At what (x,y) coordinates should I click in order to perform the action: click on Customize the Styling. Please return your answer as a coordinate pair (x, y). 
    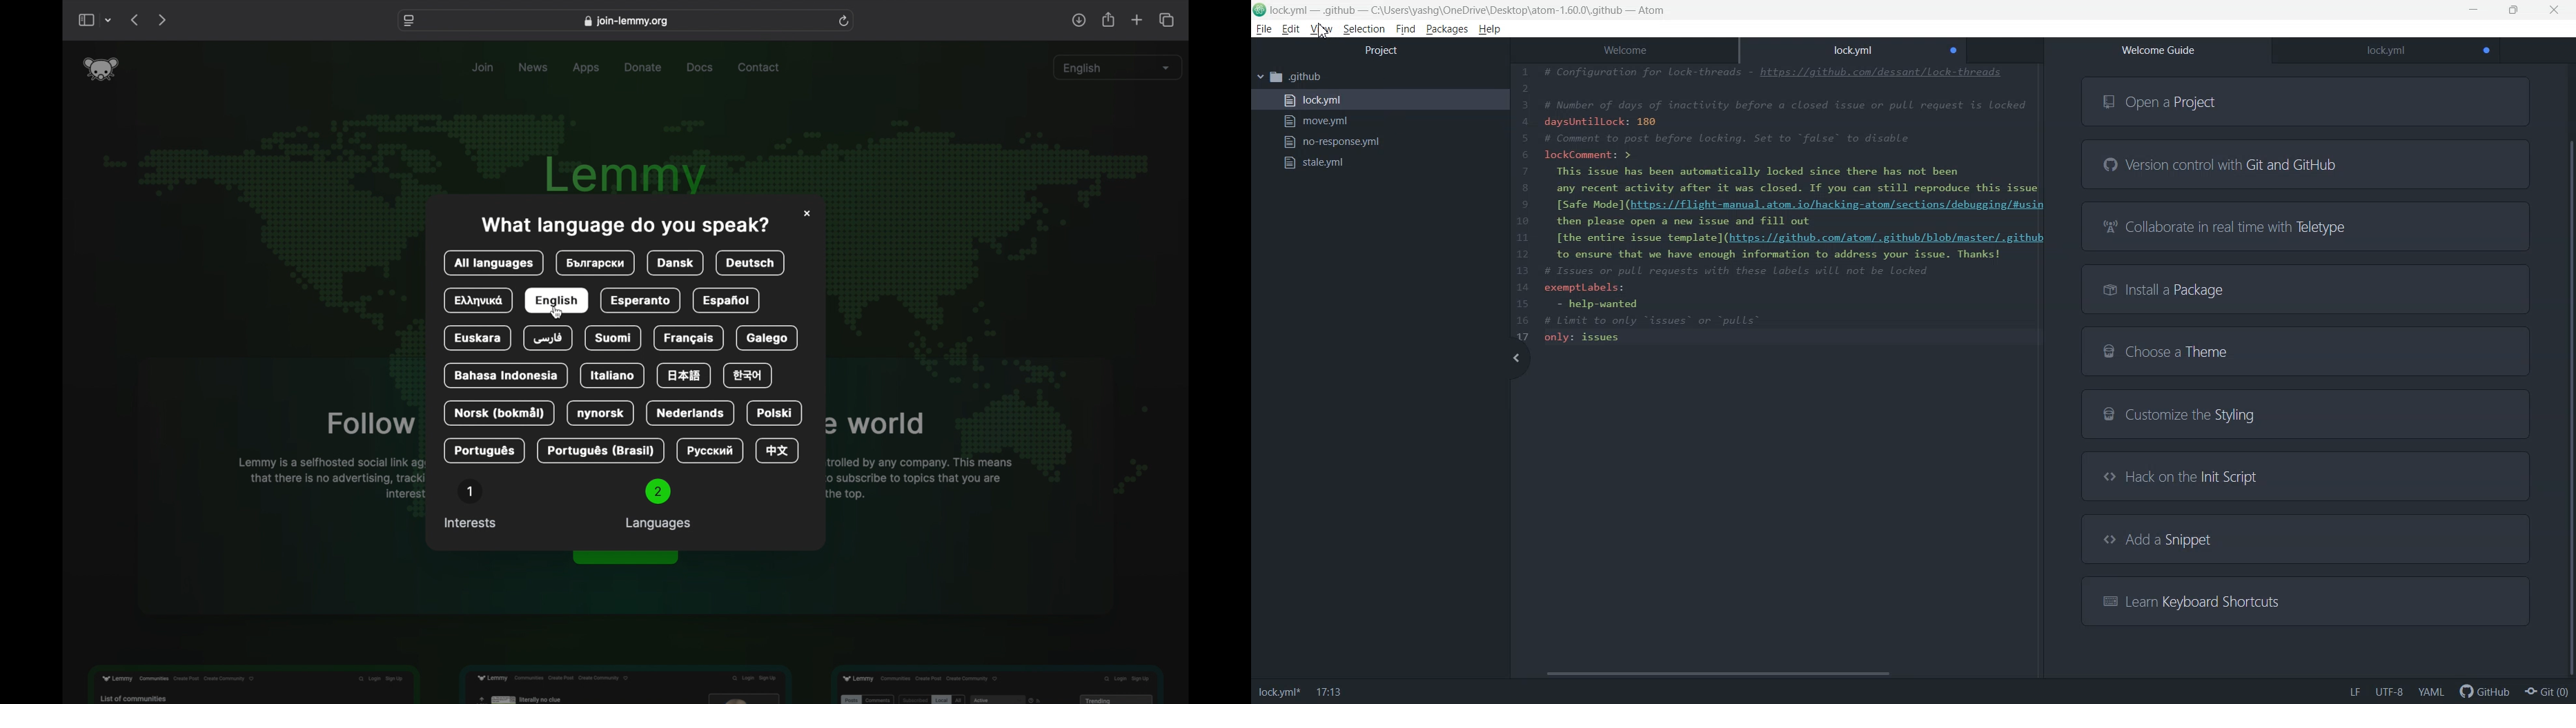
    Looking at the image, I should click on (2305, 416).